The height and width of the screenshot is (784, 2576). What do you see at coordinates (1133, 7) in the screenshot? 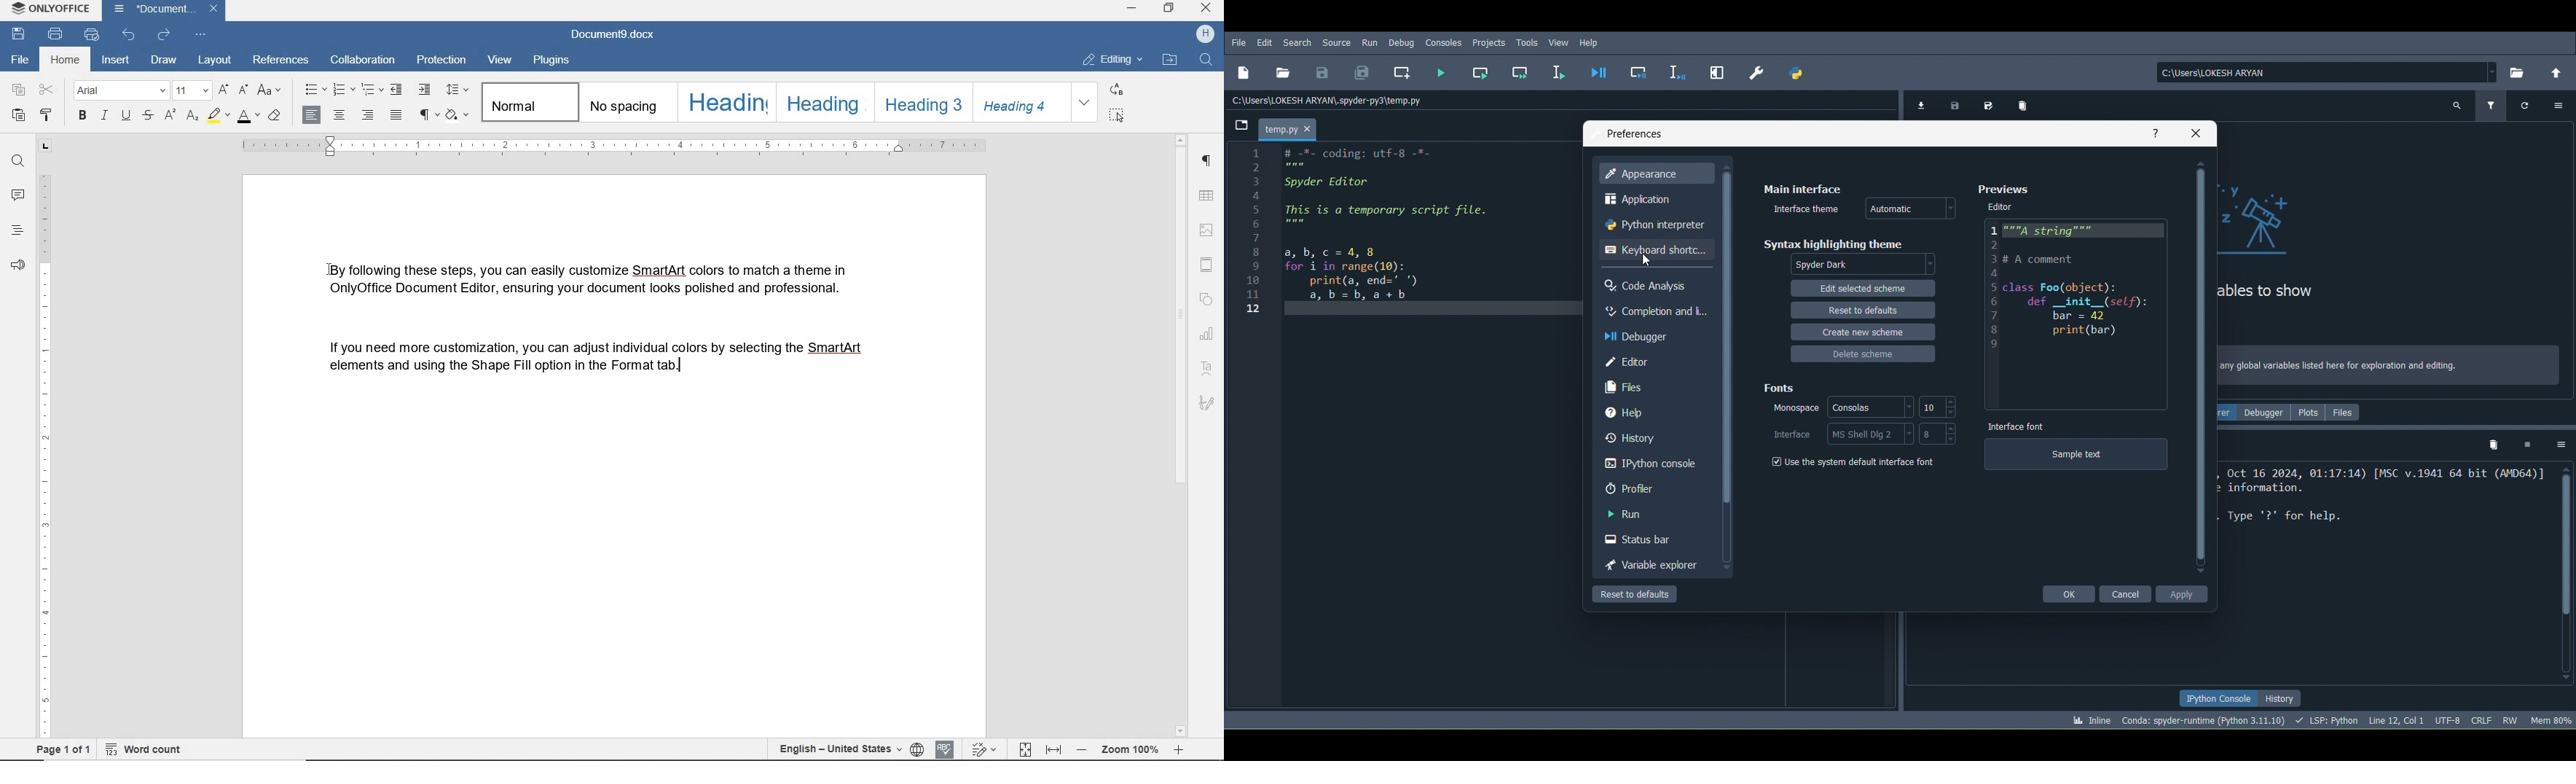
I see `minimize` at bounding box center [1133, 7].